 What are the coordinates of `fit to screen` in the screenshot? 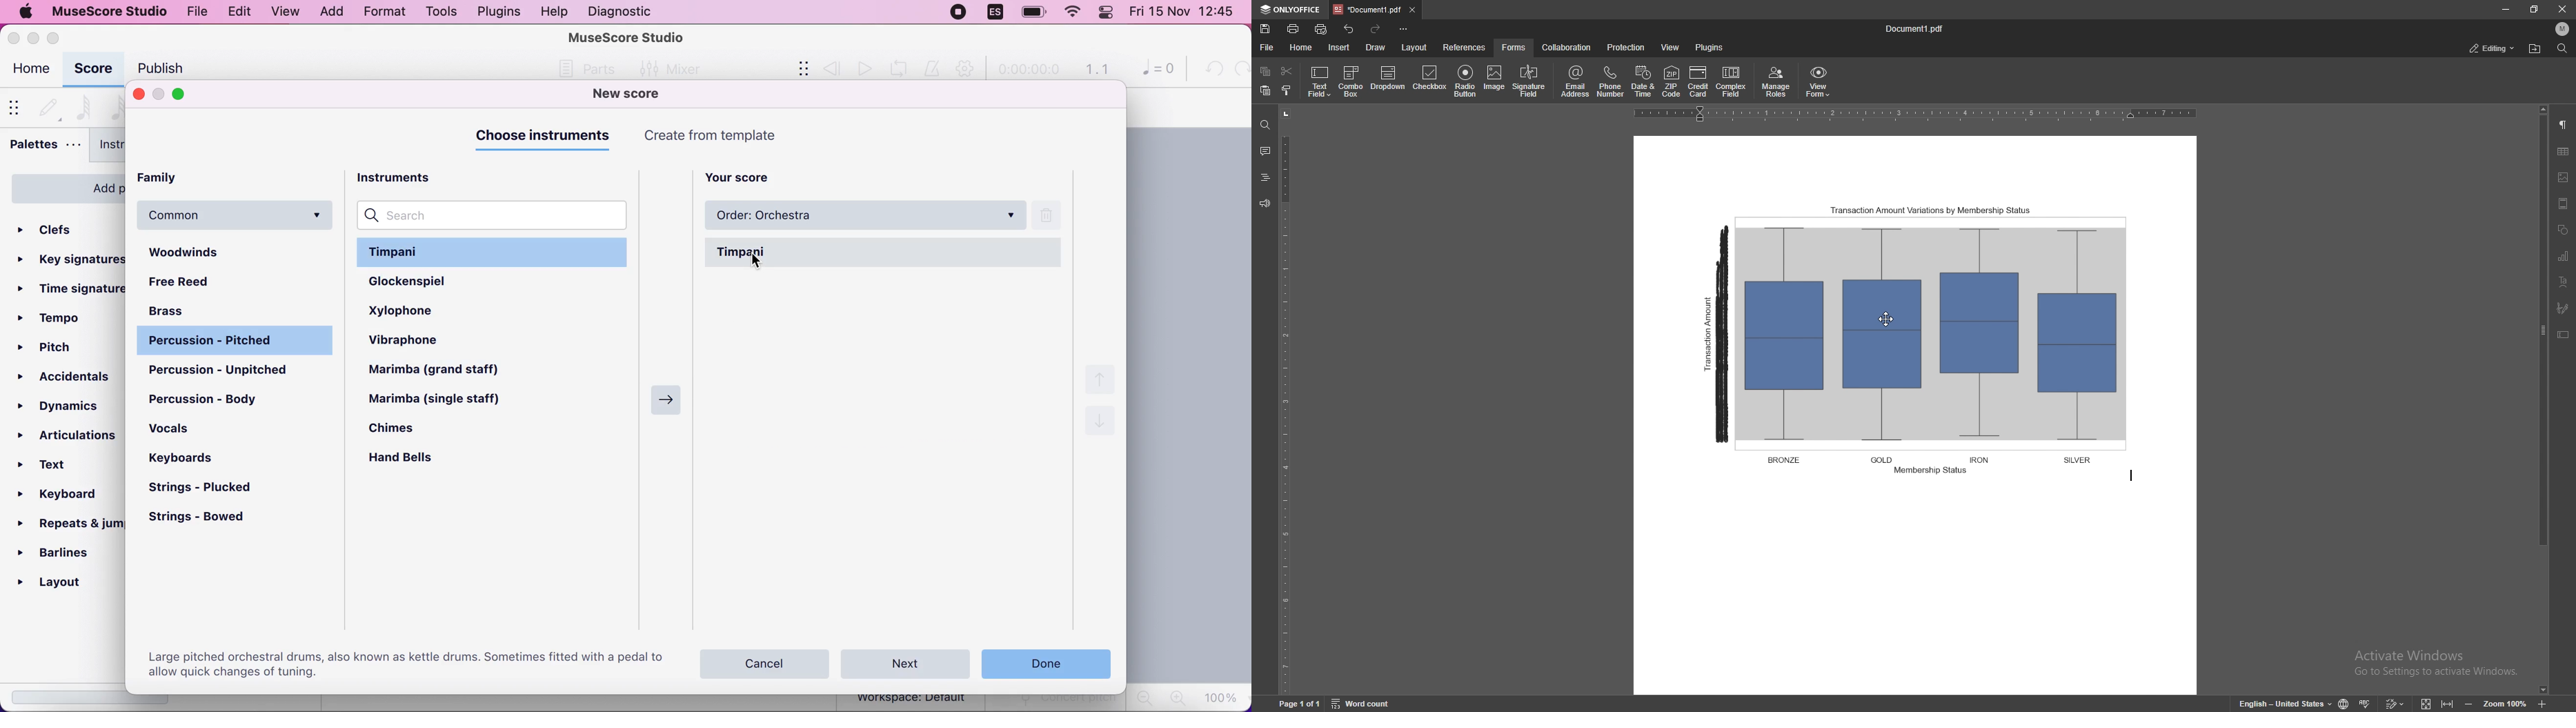 It's located at (2427, 702).